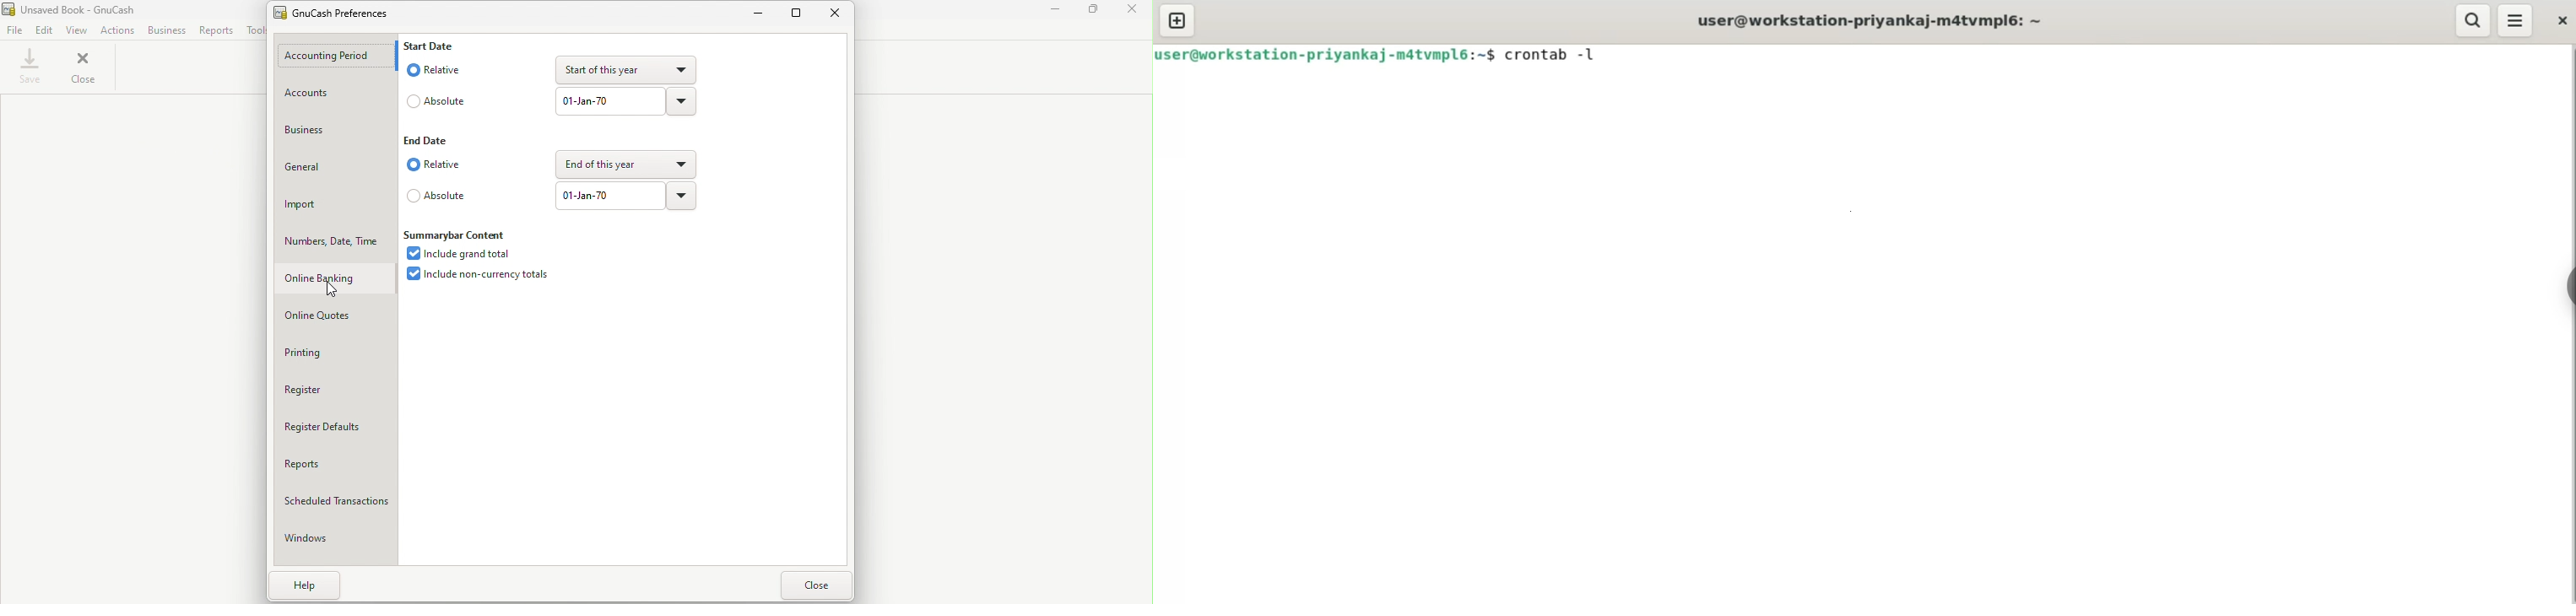 Image resolution: width=2576 pixels, height=616 pixels. What do you see at coordinates (611, 100) in the screenshot?
I see `Type` at bounding box center [611, 100].